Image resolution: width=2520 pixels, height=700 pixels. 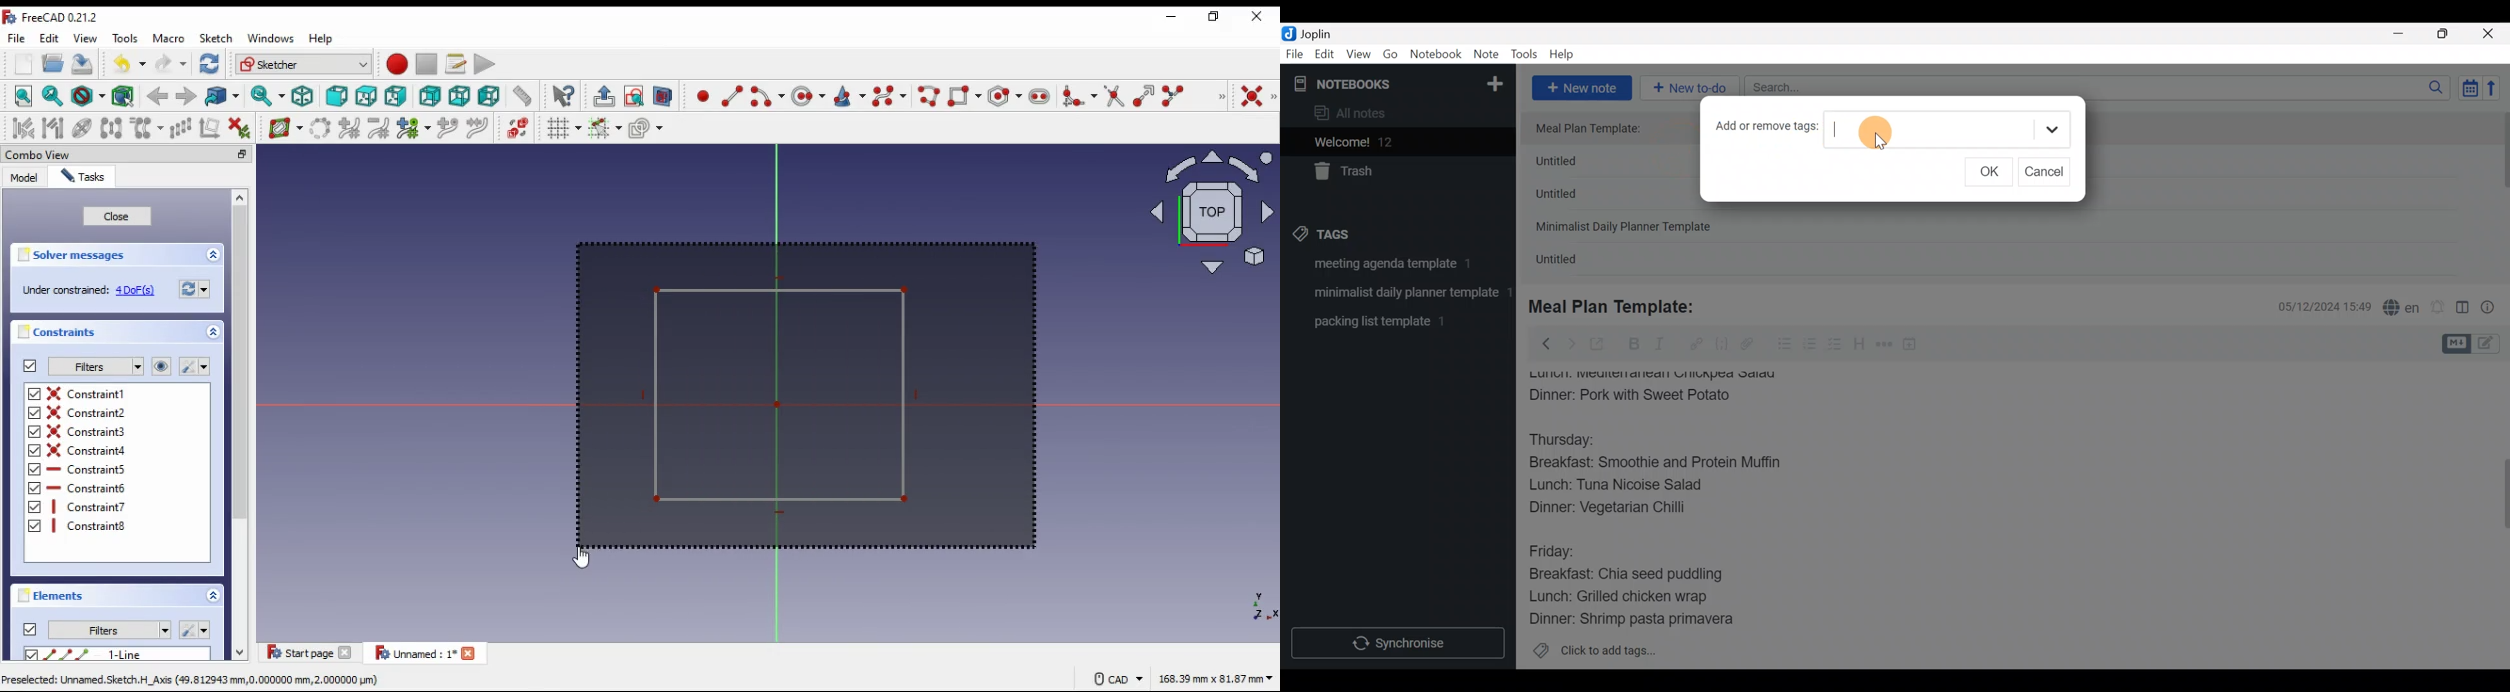 What do you see at coordinates (1573, 198) in the screenshot?
I see `Untitled` at bounding box center [1573, 198].